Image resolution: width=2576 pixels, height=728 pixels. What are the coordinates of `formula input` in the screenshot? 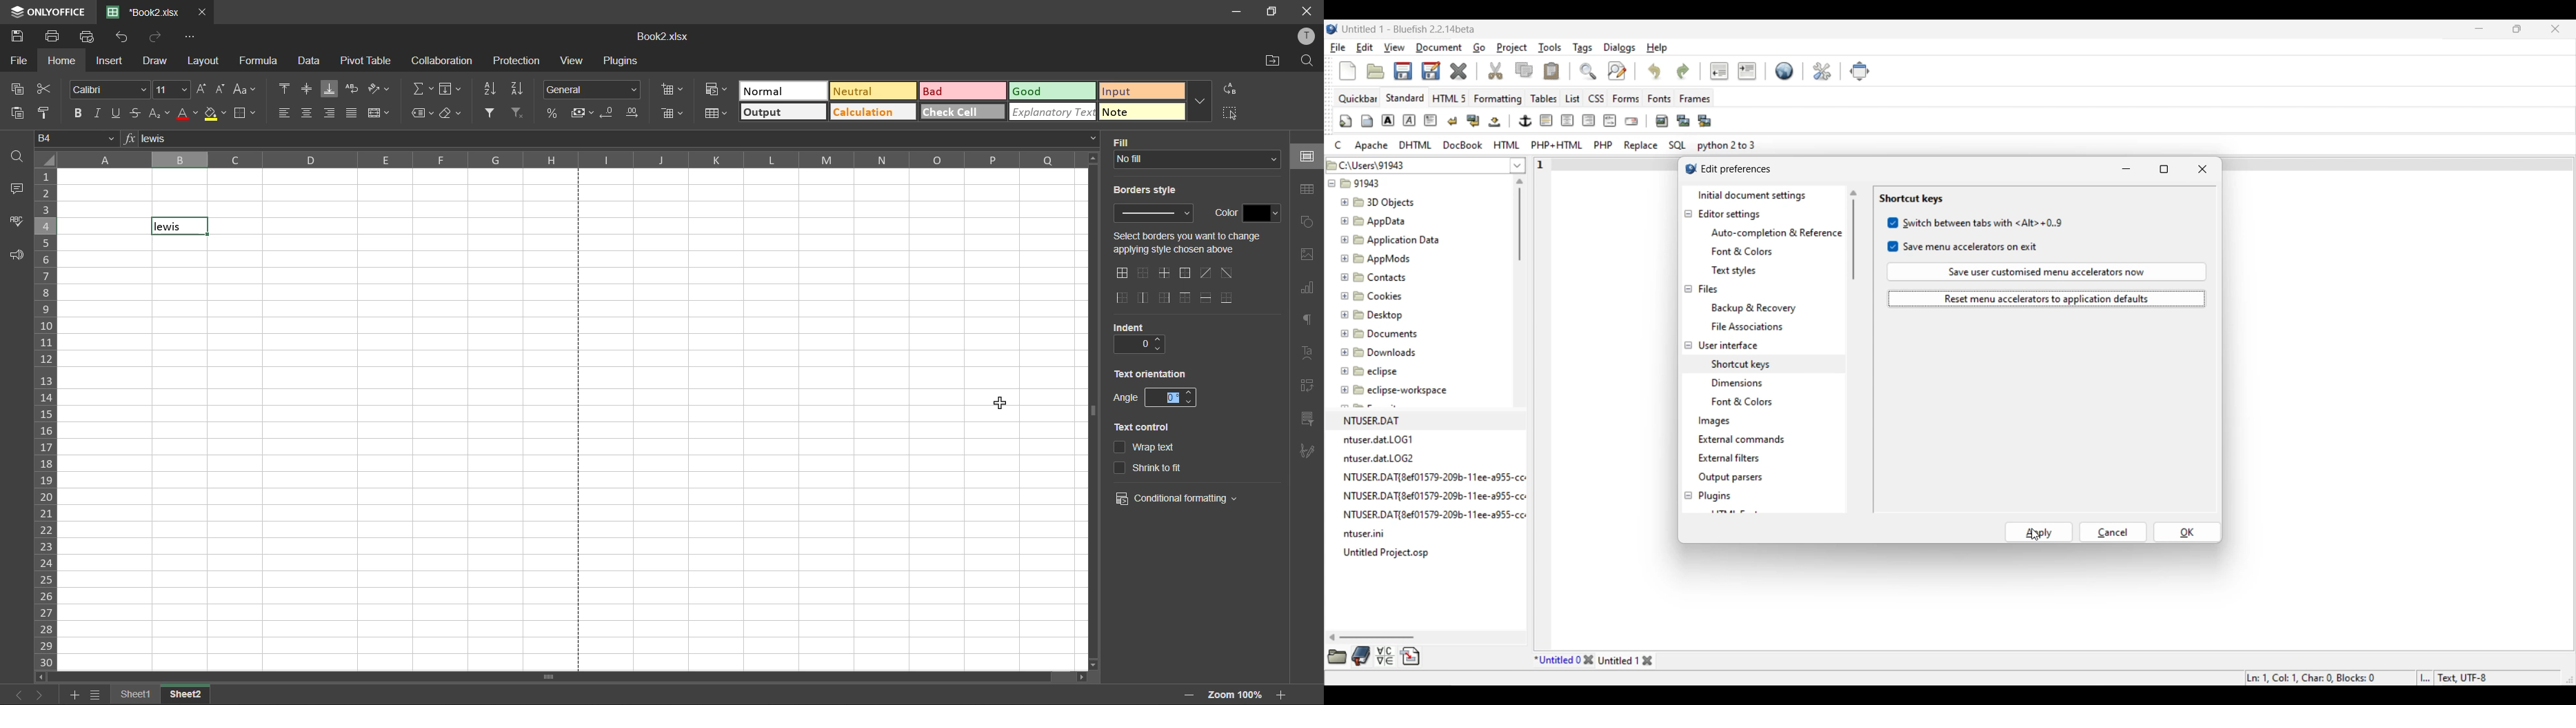 It's located at (127, 140).